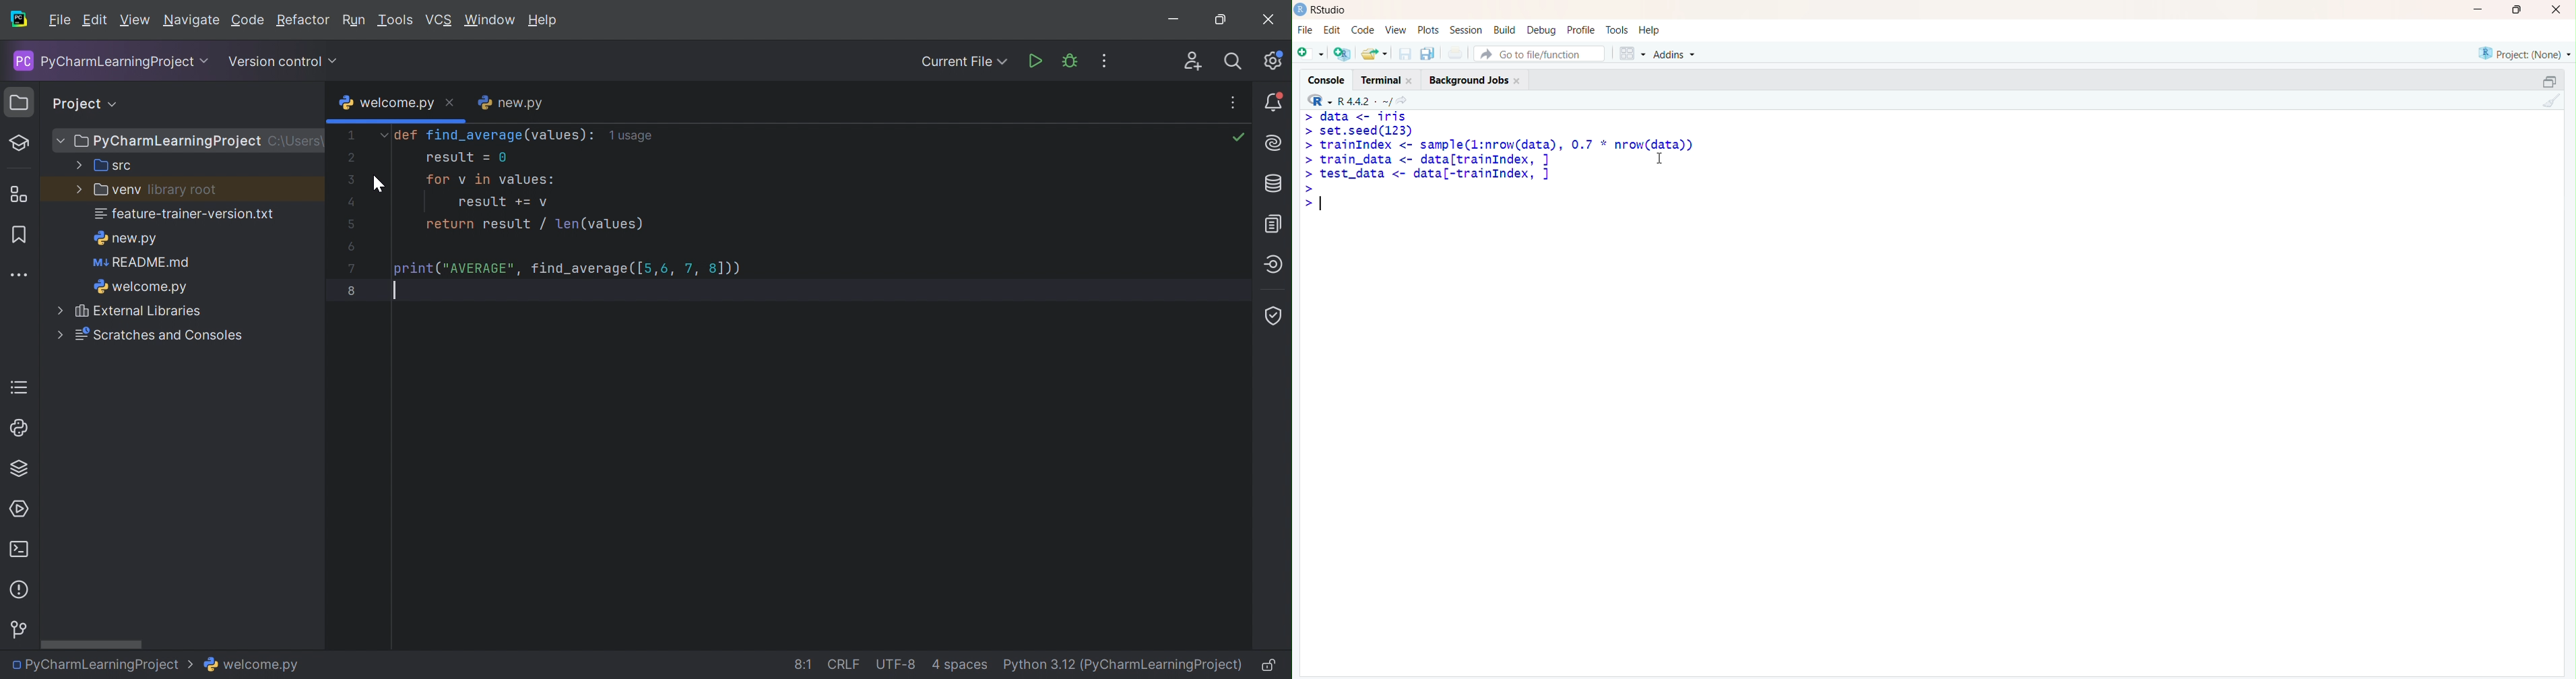 The width and height of the screenshot is (2576, 700). What do you see at coordinates (1630, 52) in the screenshot?
I see `Workspace panes` at bounding box center [1630, 52].